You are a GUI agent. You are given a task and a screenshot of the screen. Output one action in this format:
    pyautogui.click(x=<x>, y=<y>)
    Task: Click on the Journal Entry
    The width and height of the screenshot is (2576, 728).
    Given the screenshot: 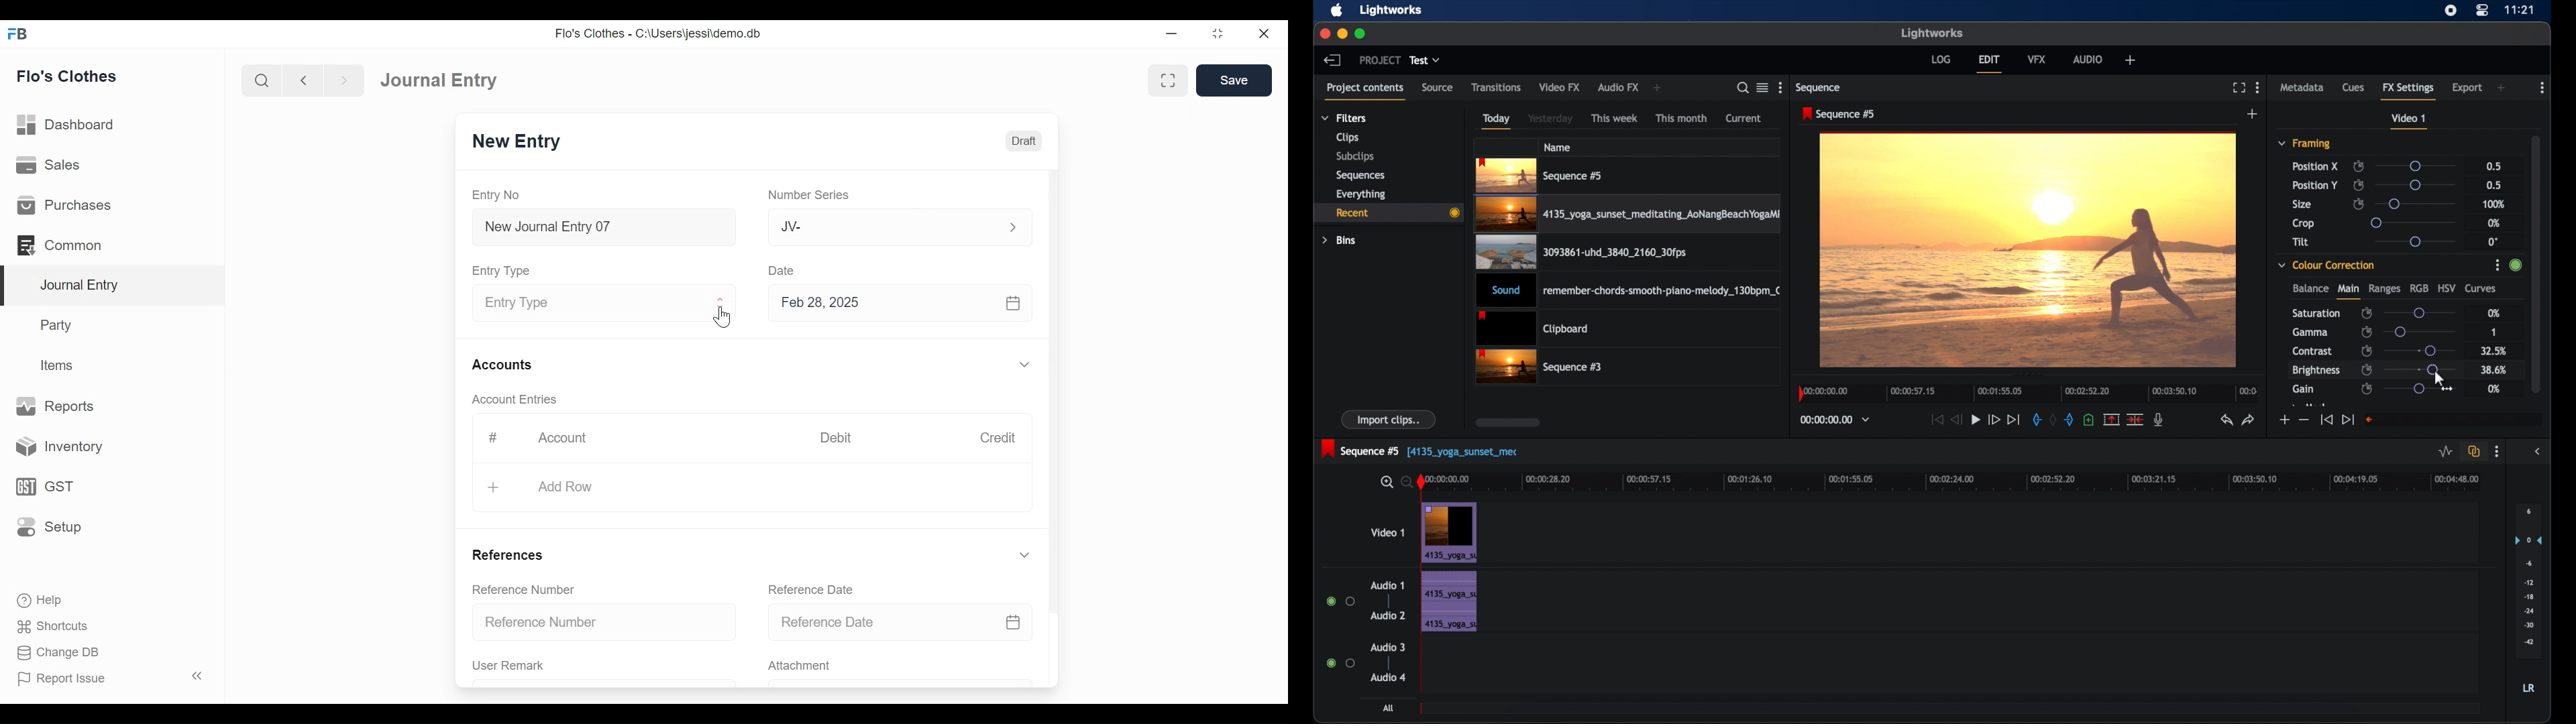 What is the action you would take?
    pyautogui.click(x=444, y=80)
    